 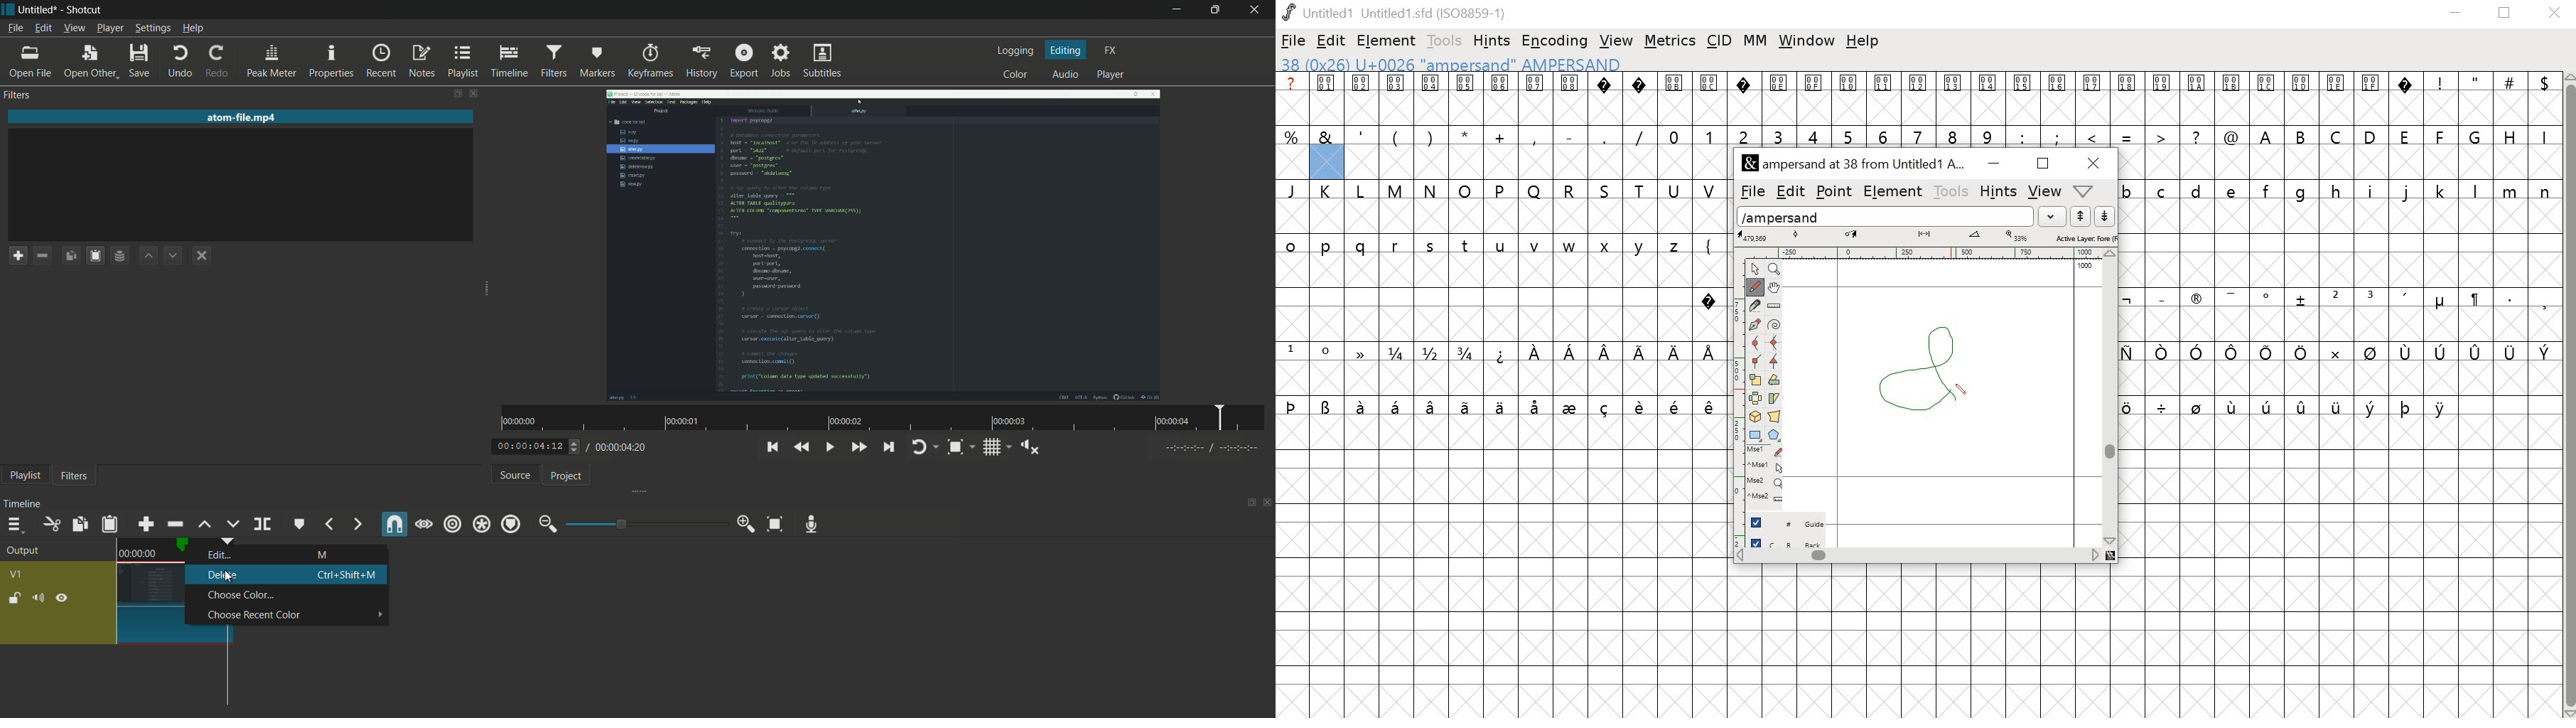 I want to click on drag out its control points , so click(x=1755, y=326).